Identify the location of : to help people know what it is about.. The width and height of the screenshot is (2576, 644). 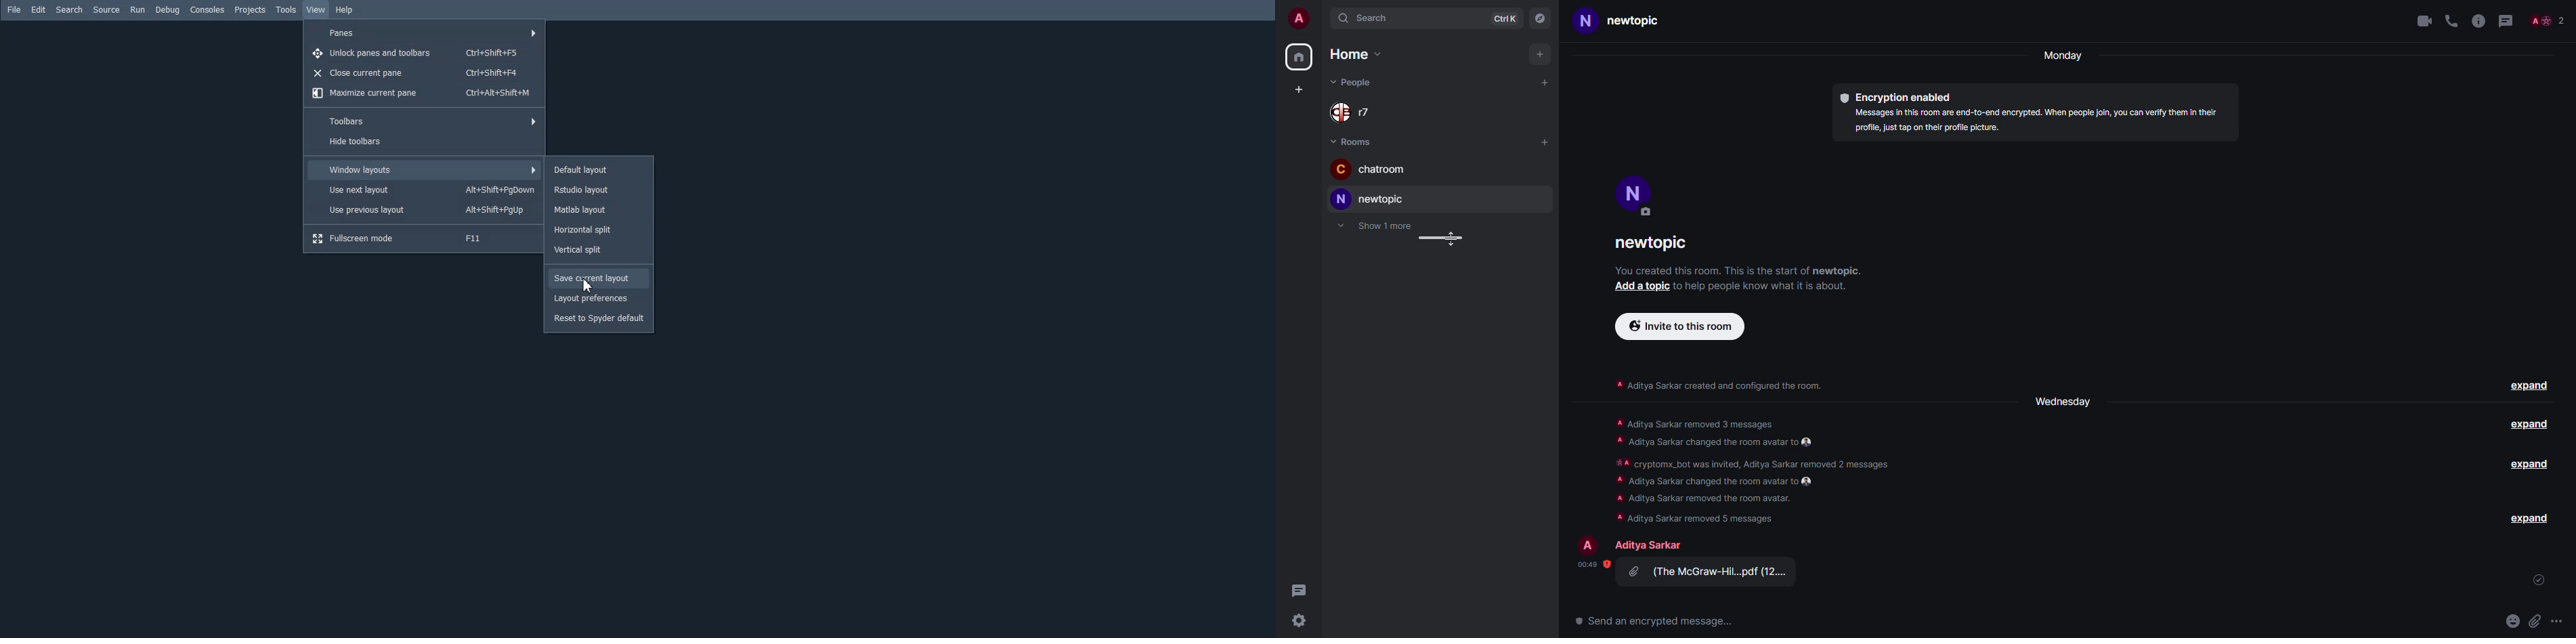
(1769, 288).